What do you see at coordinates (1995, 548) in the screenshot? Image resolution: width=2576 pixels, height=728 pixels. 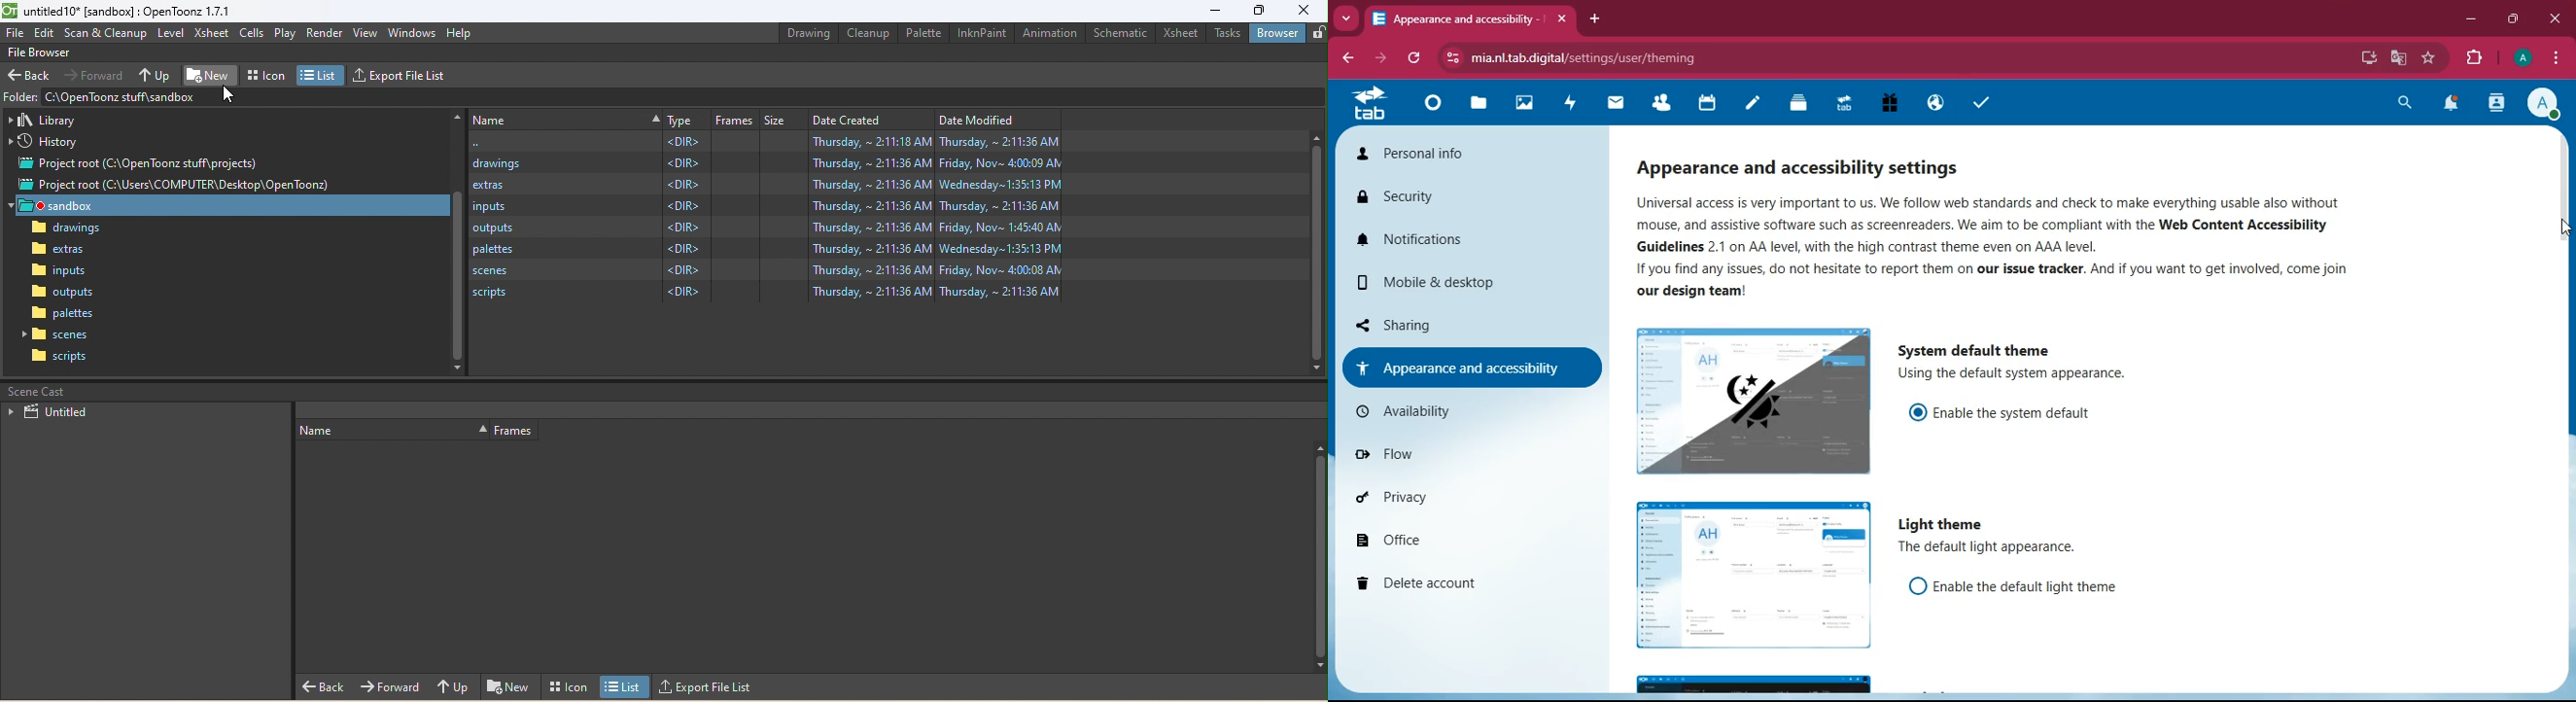 I see `description` at bounding box center [1995, 548].